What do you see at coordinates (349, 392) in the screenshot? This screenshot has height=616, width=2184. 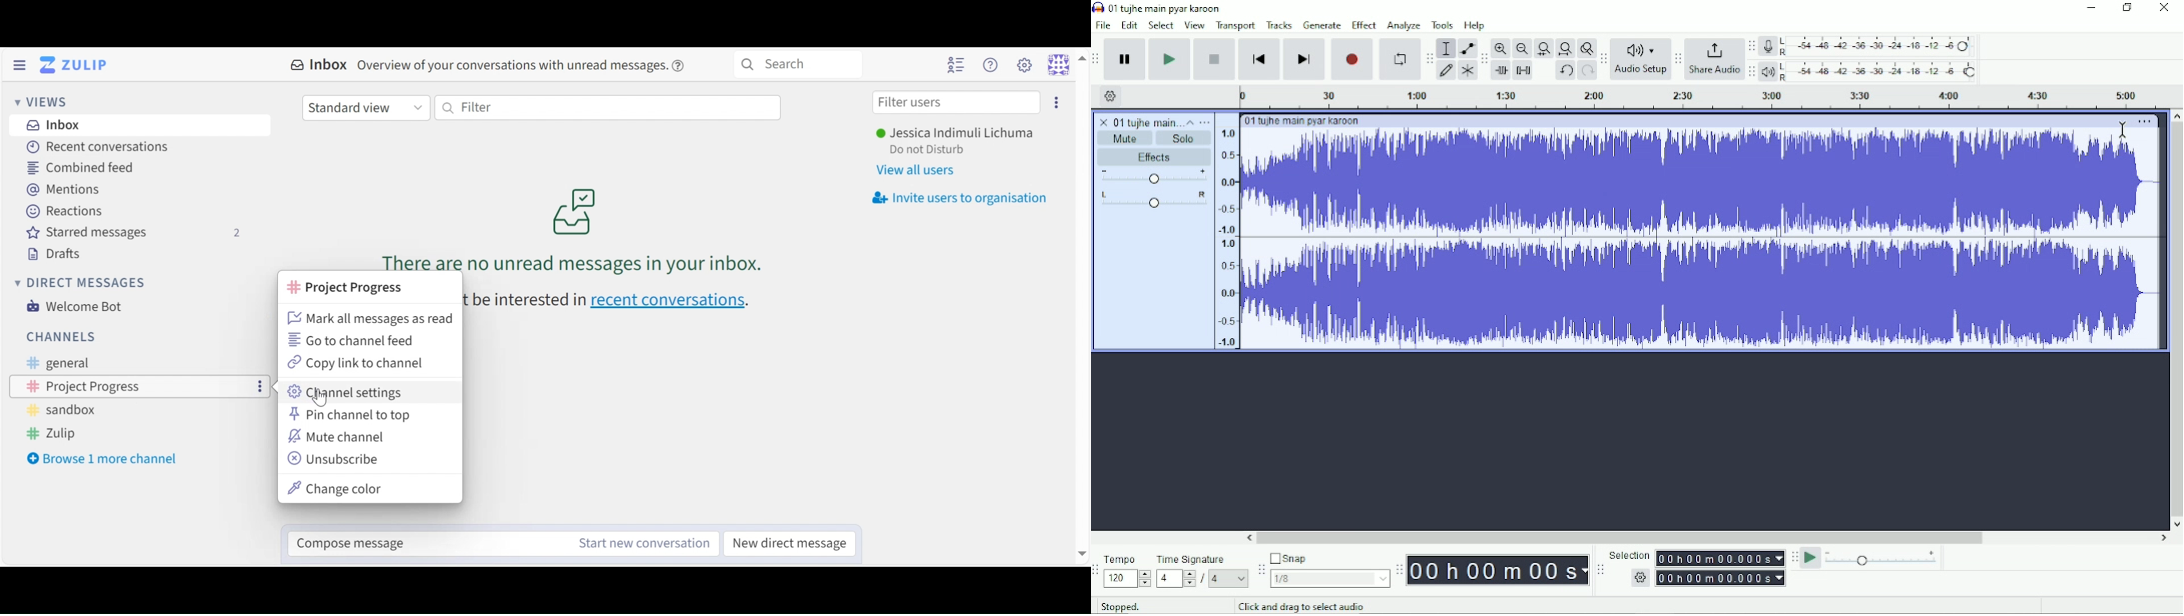 I see `Channel settings` at bounding box center [349, 392].